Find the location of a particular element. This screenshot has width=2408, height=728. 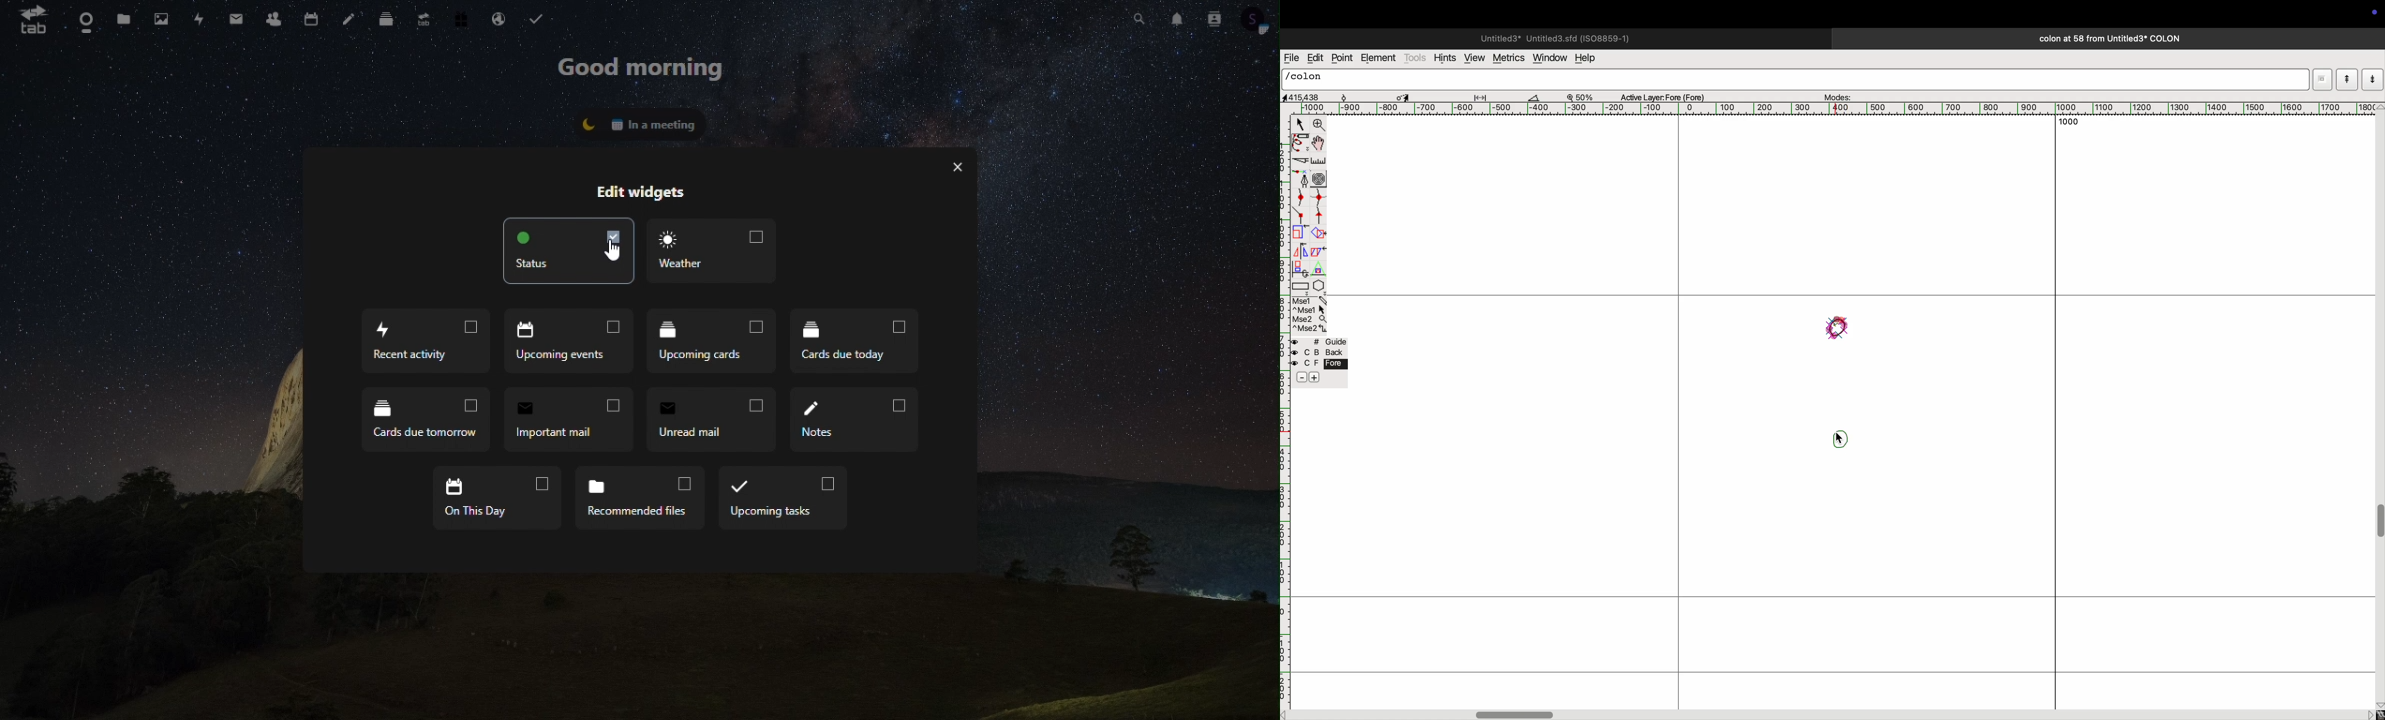

metrics is located at coordinates (1508, 58).